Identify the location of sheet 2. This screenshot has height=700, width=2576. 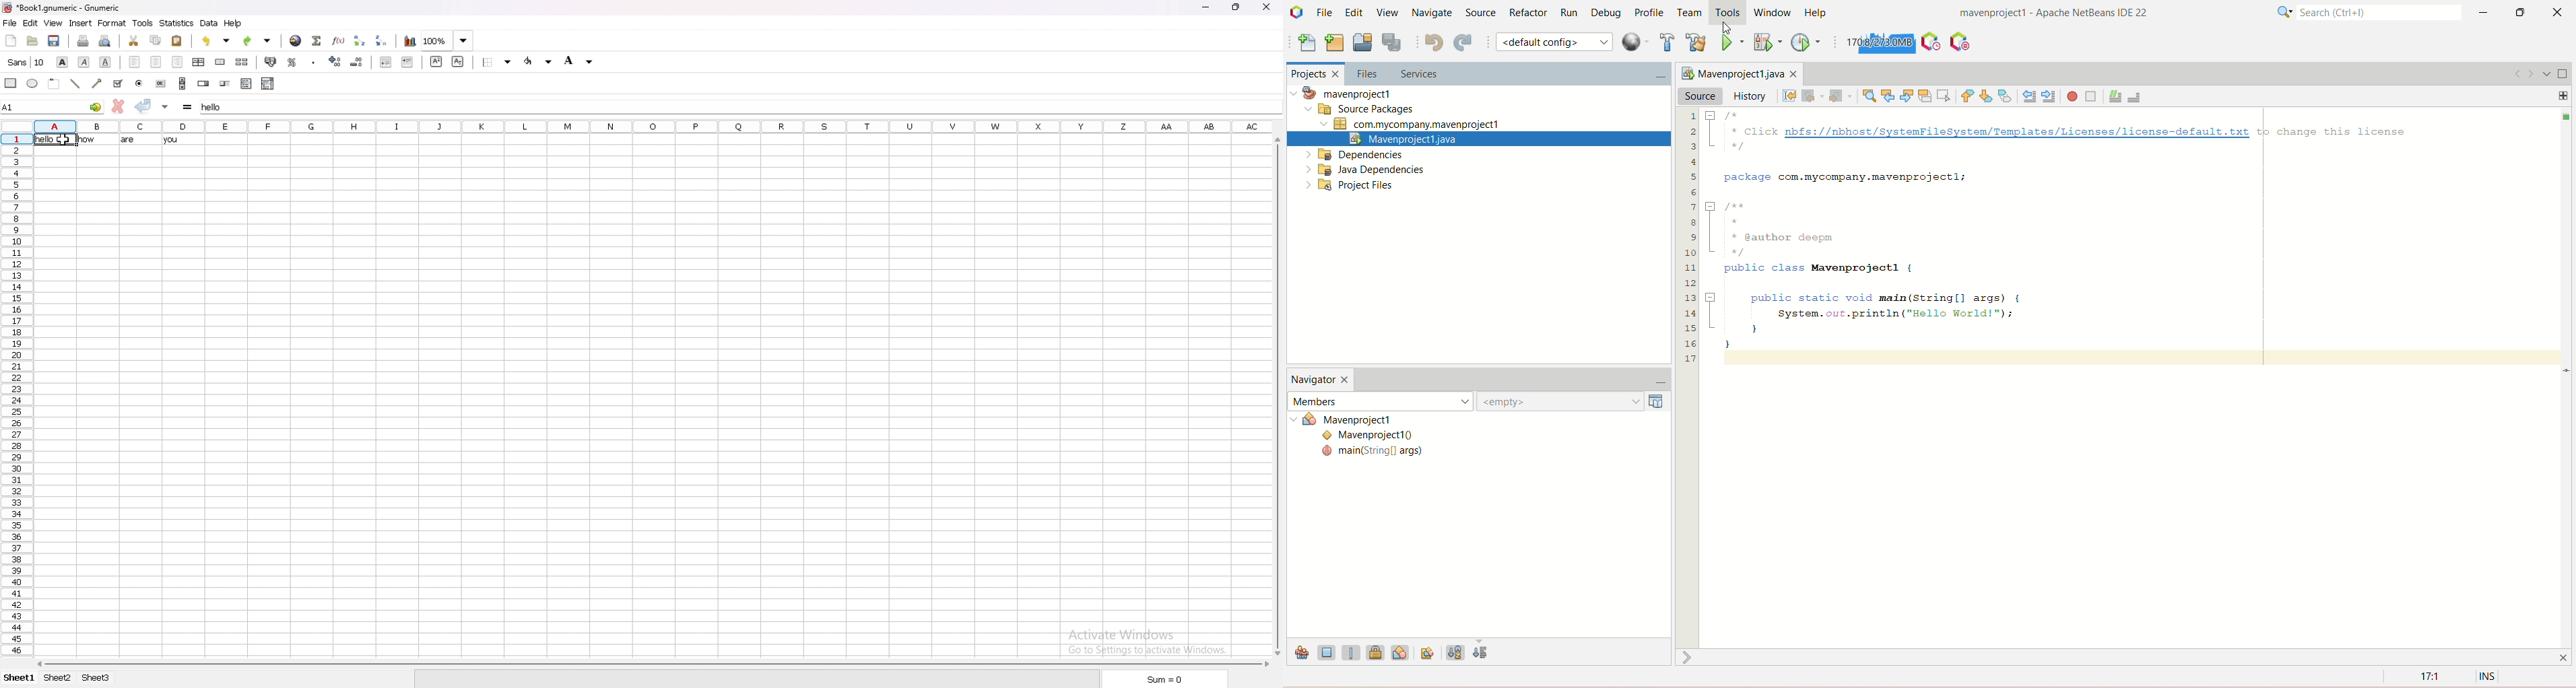
(58, 678).